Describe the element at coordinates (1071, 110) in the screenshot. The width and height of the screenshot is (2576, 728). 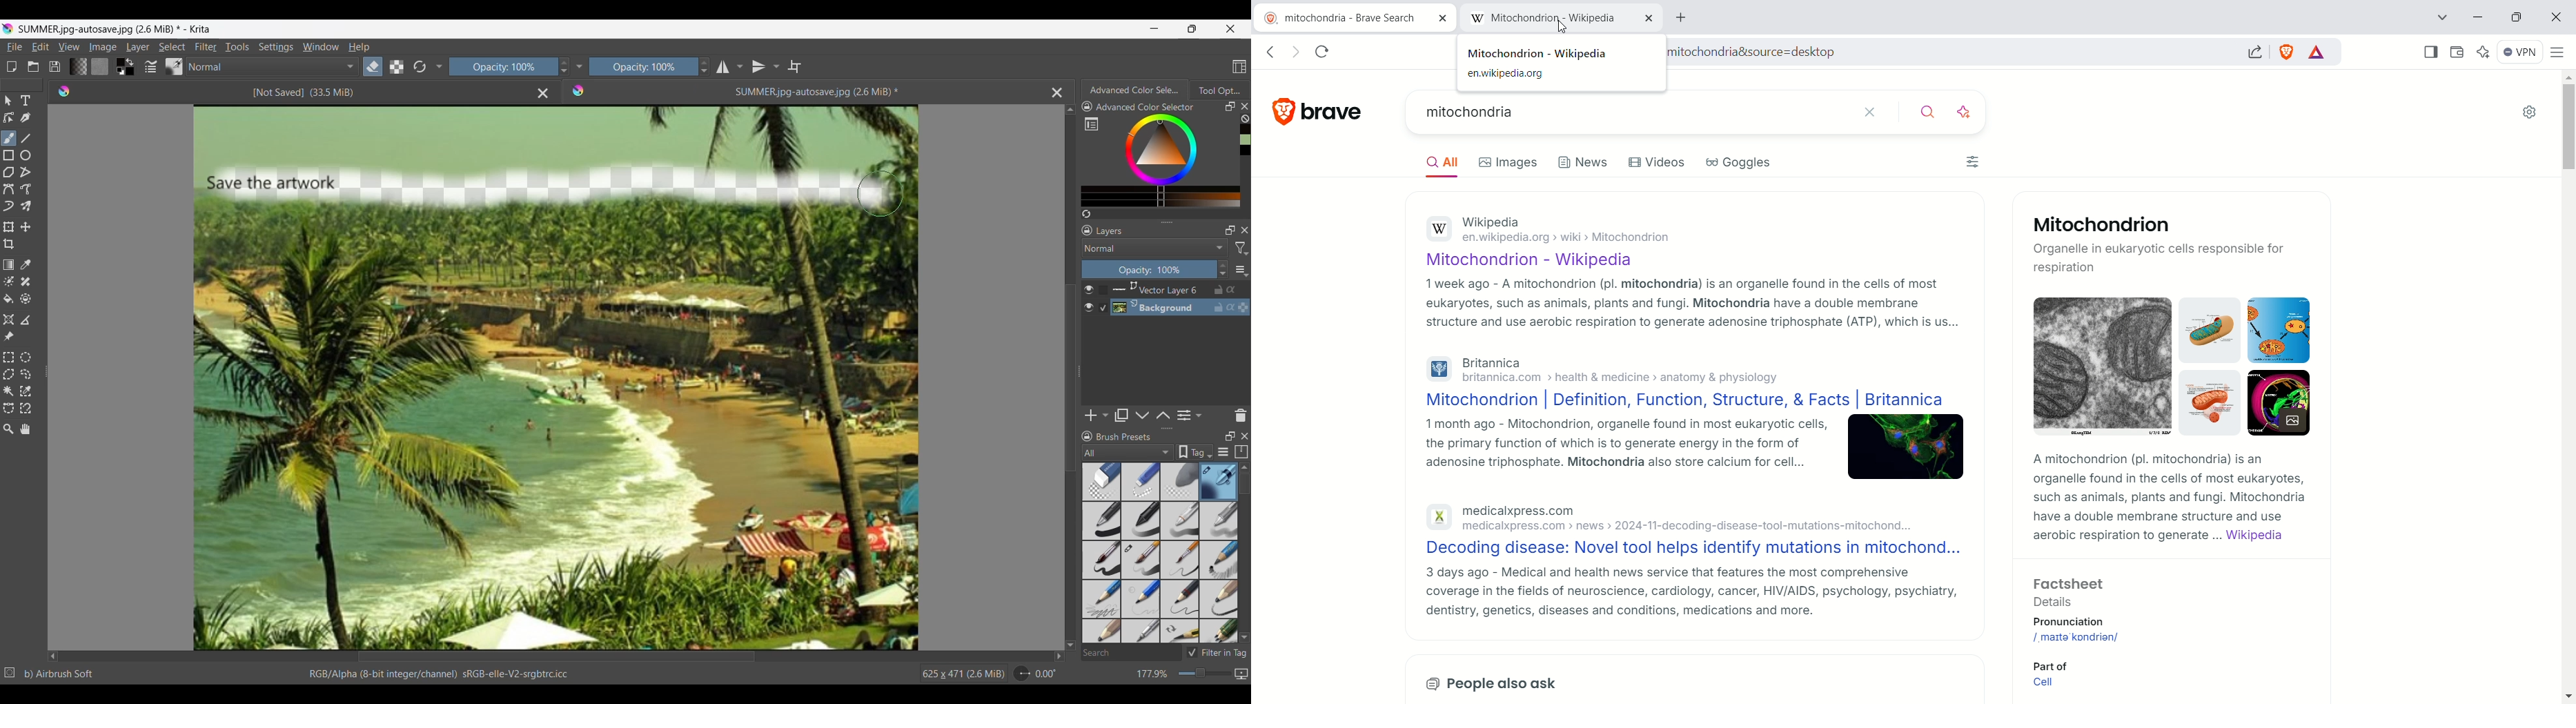
I see `Quick slide to top` at that location.